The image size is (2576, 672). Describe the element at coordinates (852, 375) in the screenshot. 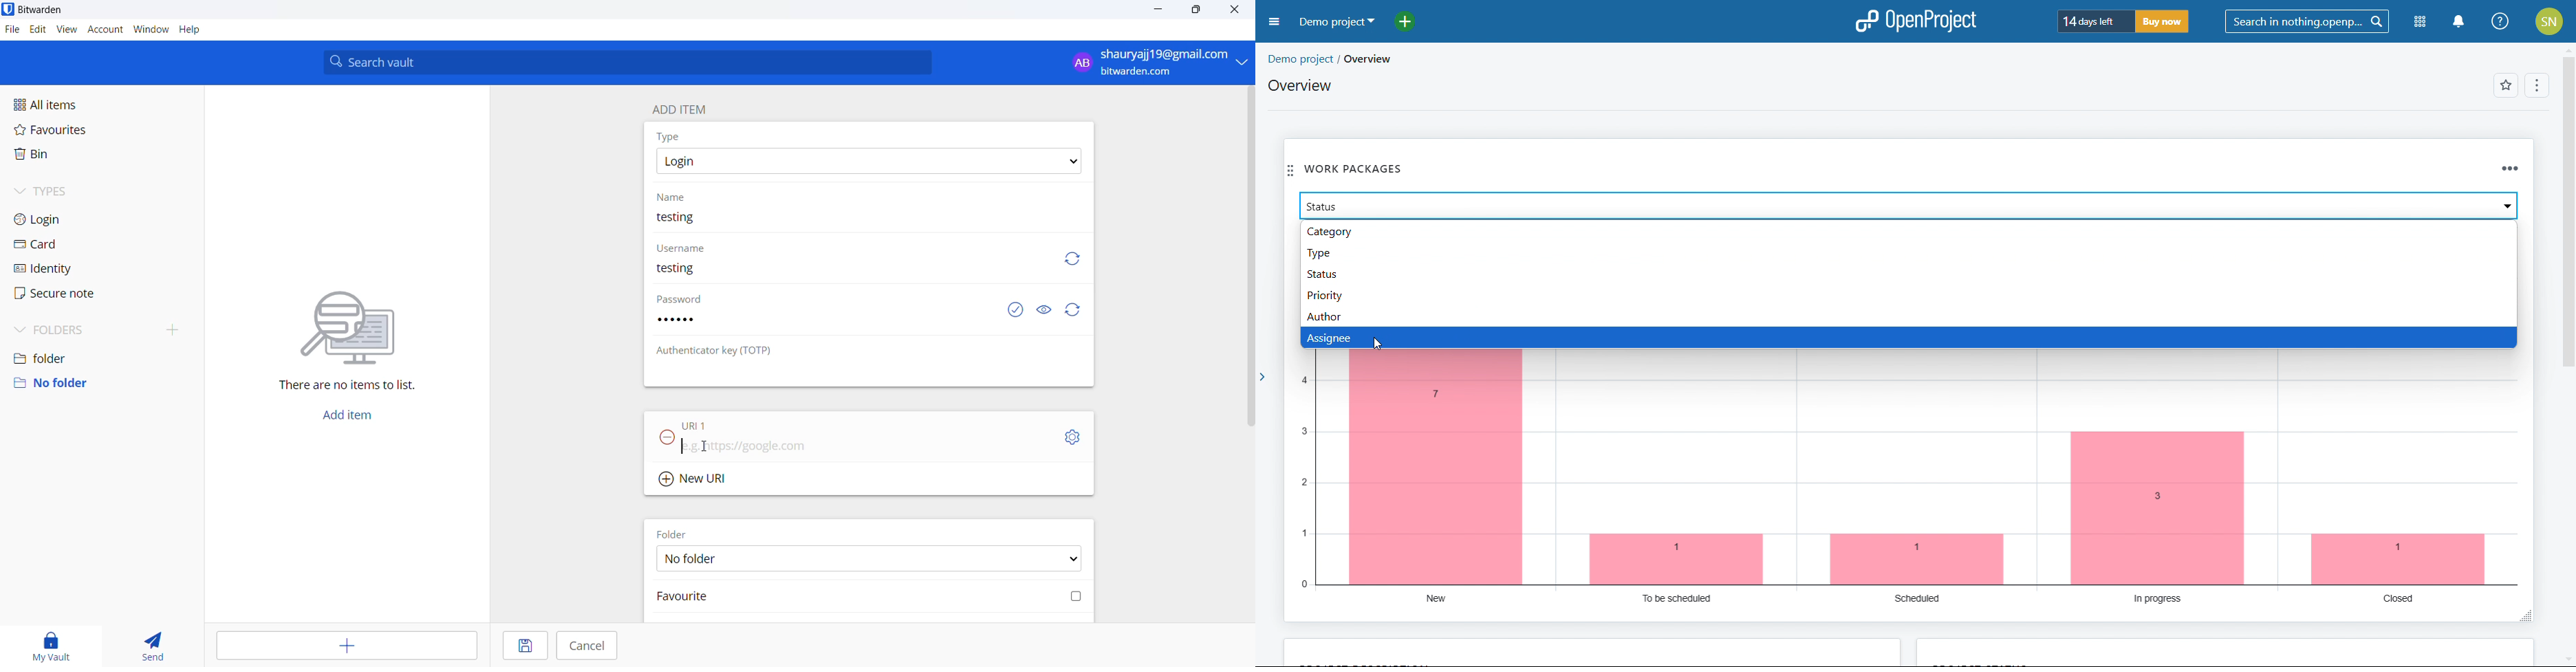

I see `OTP input box` at that location.